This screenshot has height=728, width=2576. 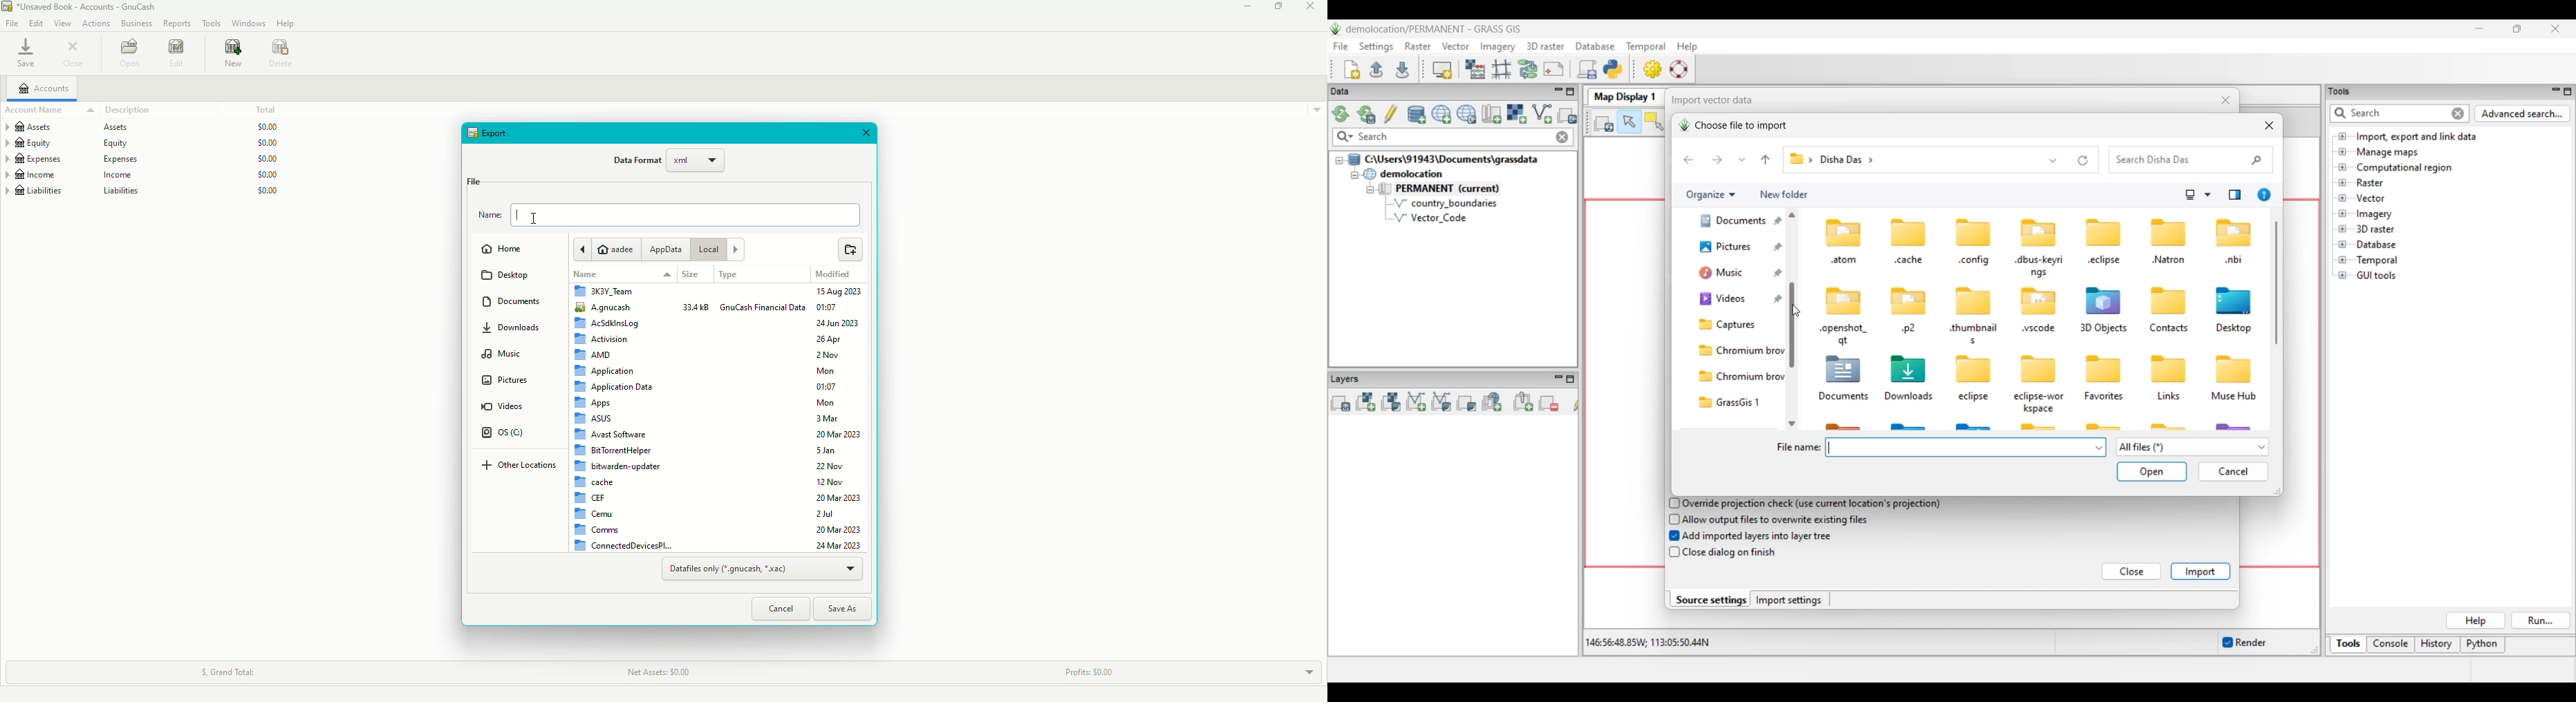 I want to click on Cancel, so click(x=780, y=609).